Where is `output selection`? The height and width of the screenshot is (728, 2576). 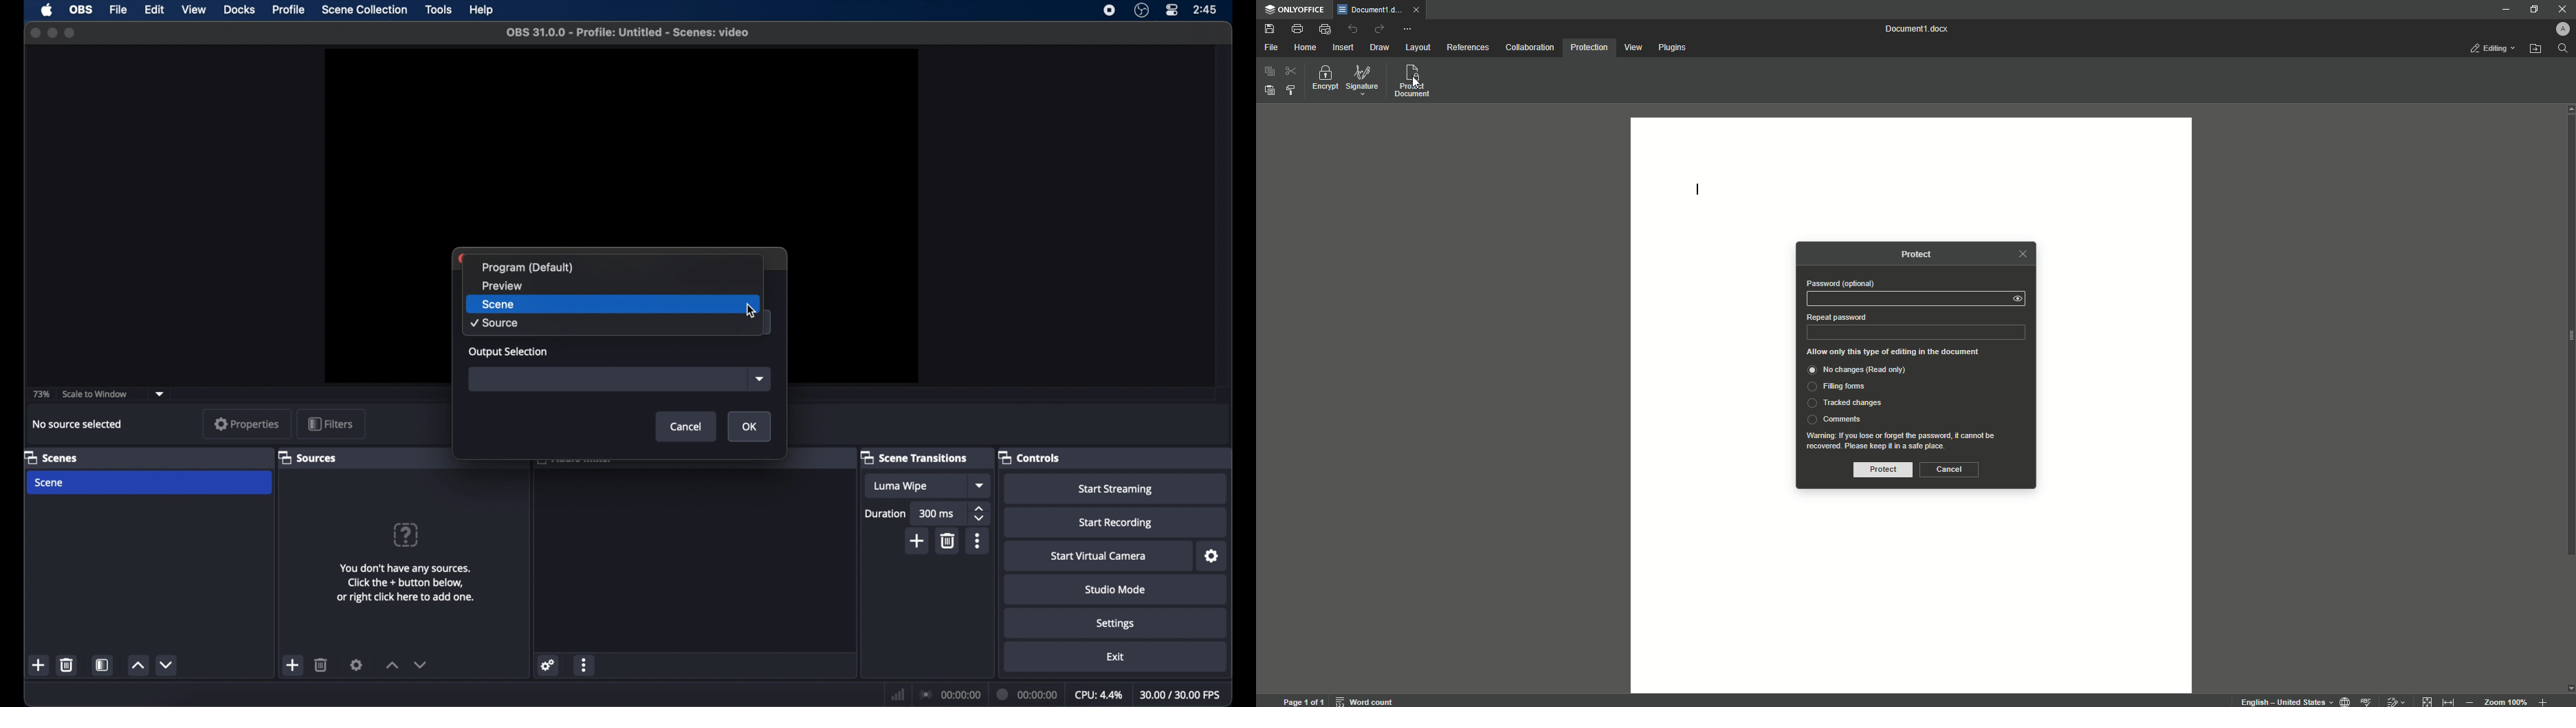
output selection is located at coordinates (507, 352).